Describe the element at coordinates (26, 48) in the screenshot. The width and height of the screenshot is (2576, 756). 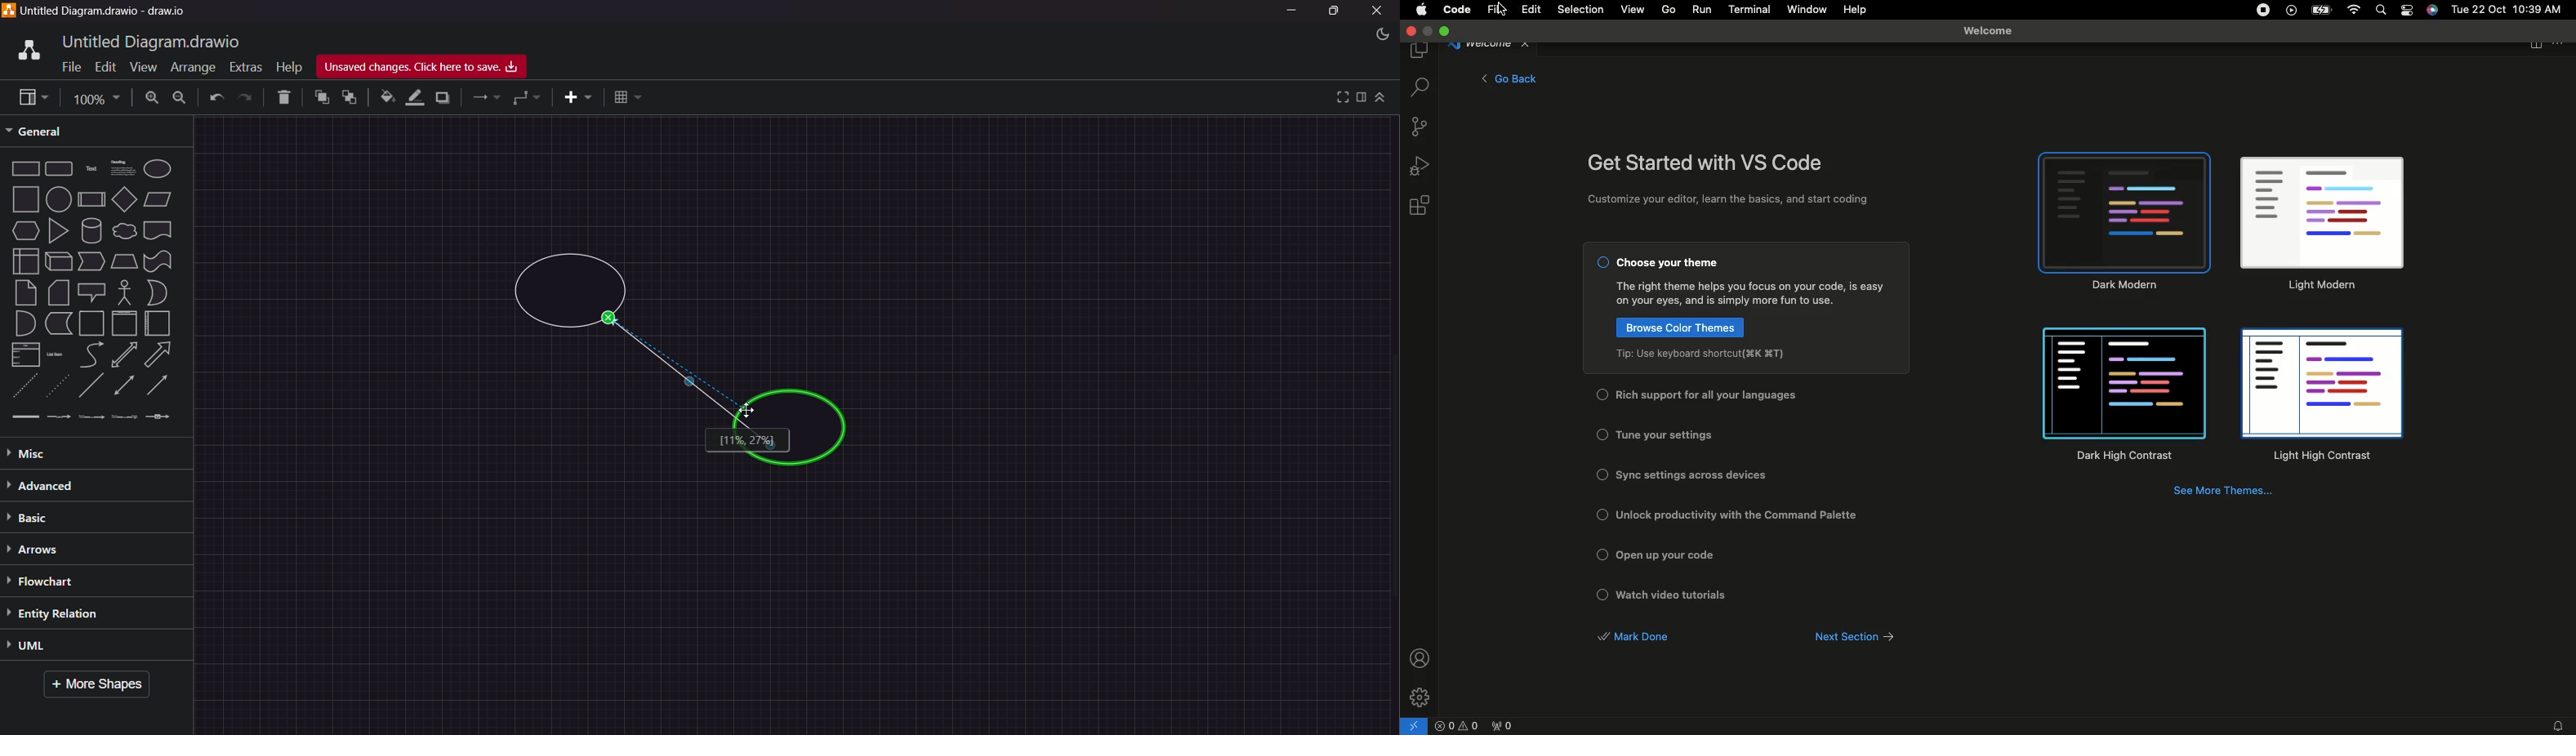
I see `logo` at that location.